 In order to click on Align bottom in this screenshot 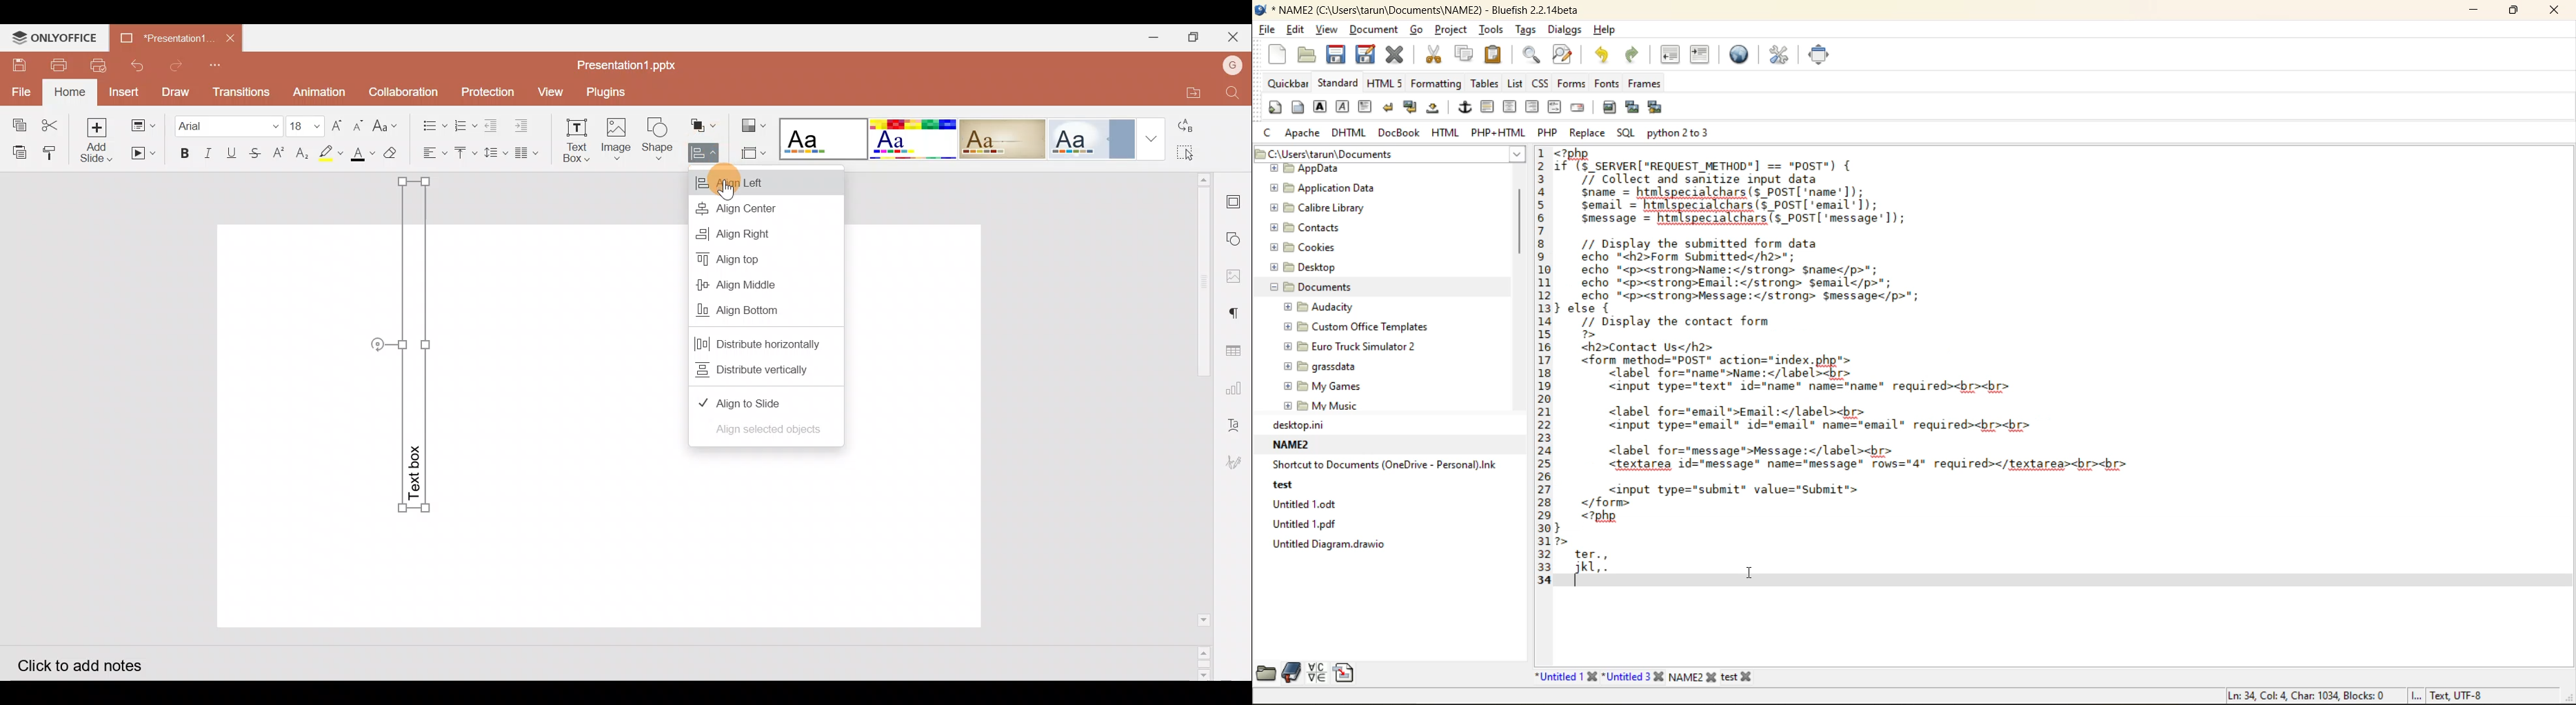, I will do `click(766, 314)`.